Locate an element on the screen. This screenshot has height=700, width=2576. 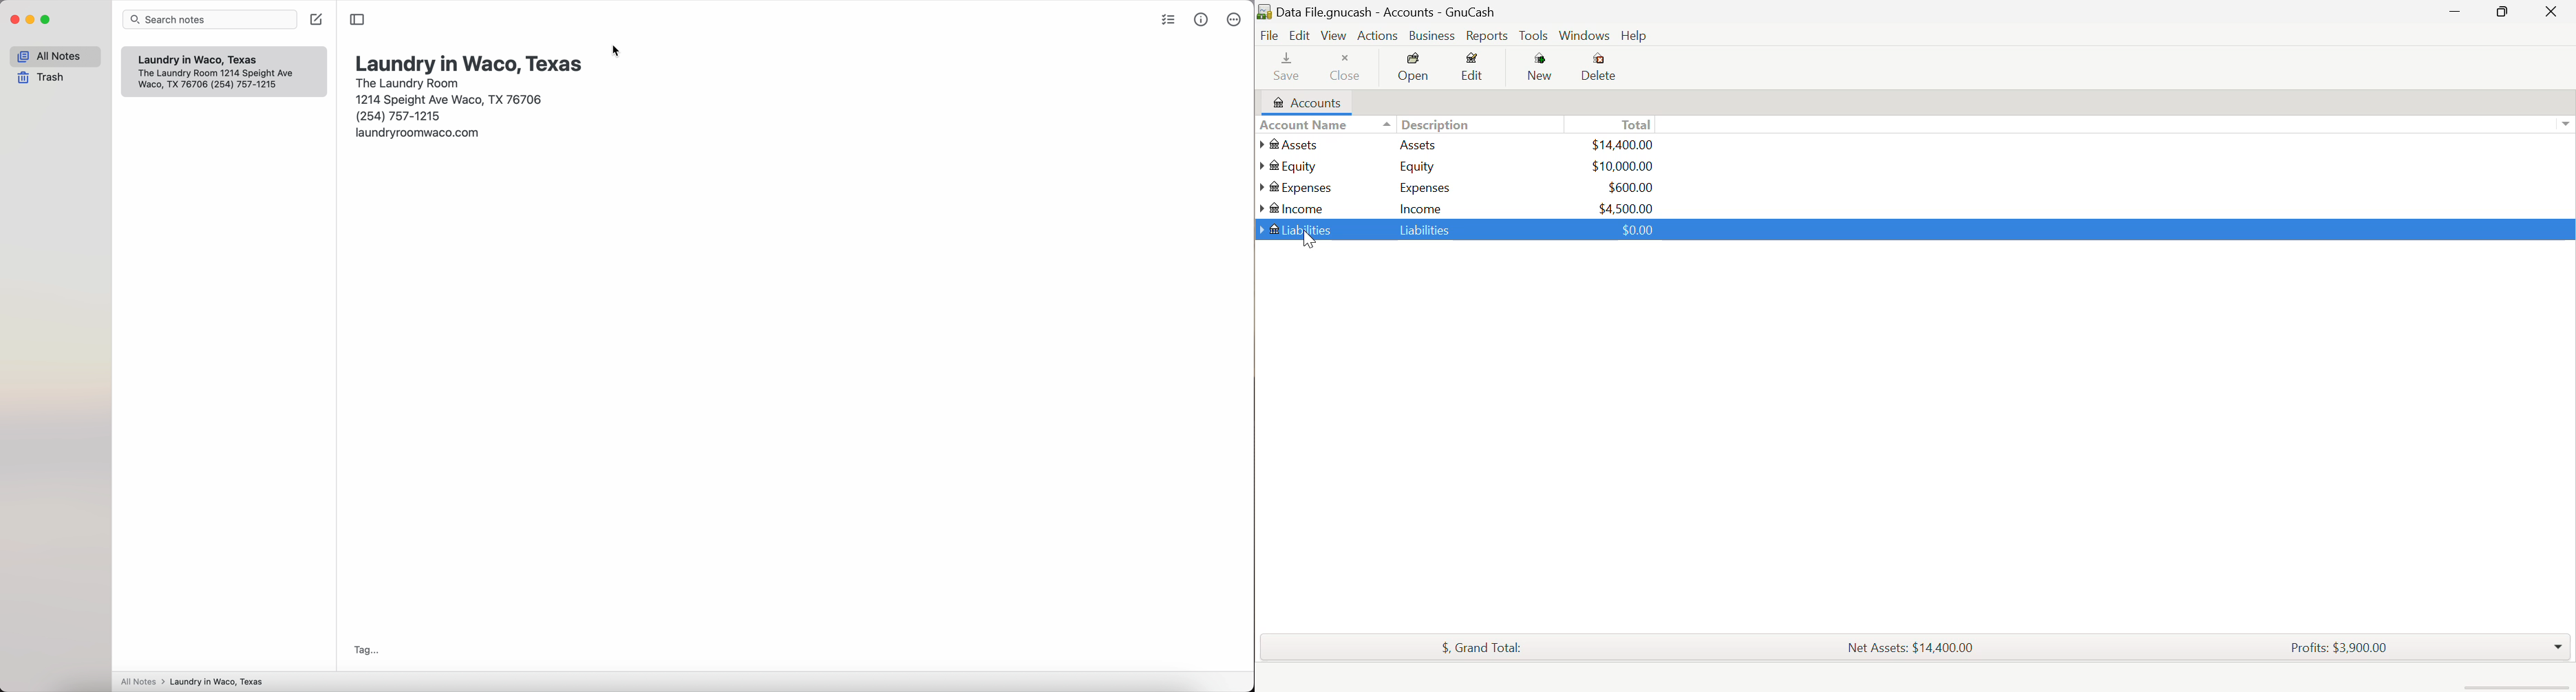
Equity Account is located at coordinates (1292, 163).